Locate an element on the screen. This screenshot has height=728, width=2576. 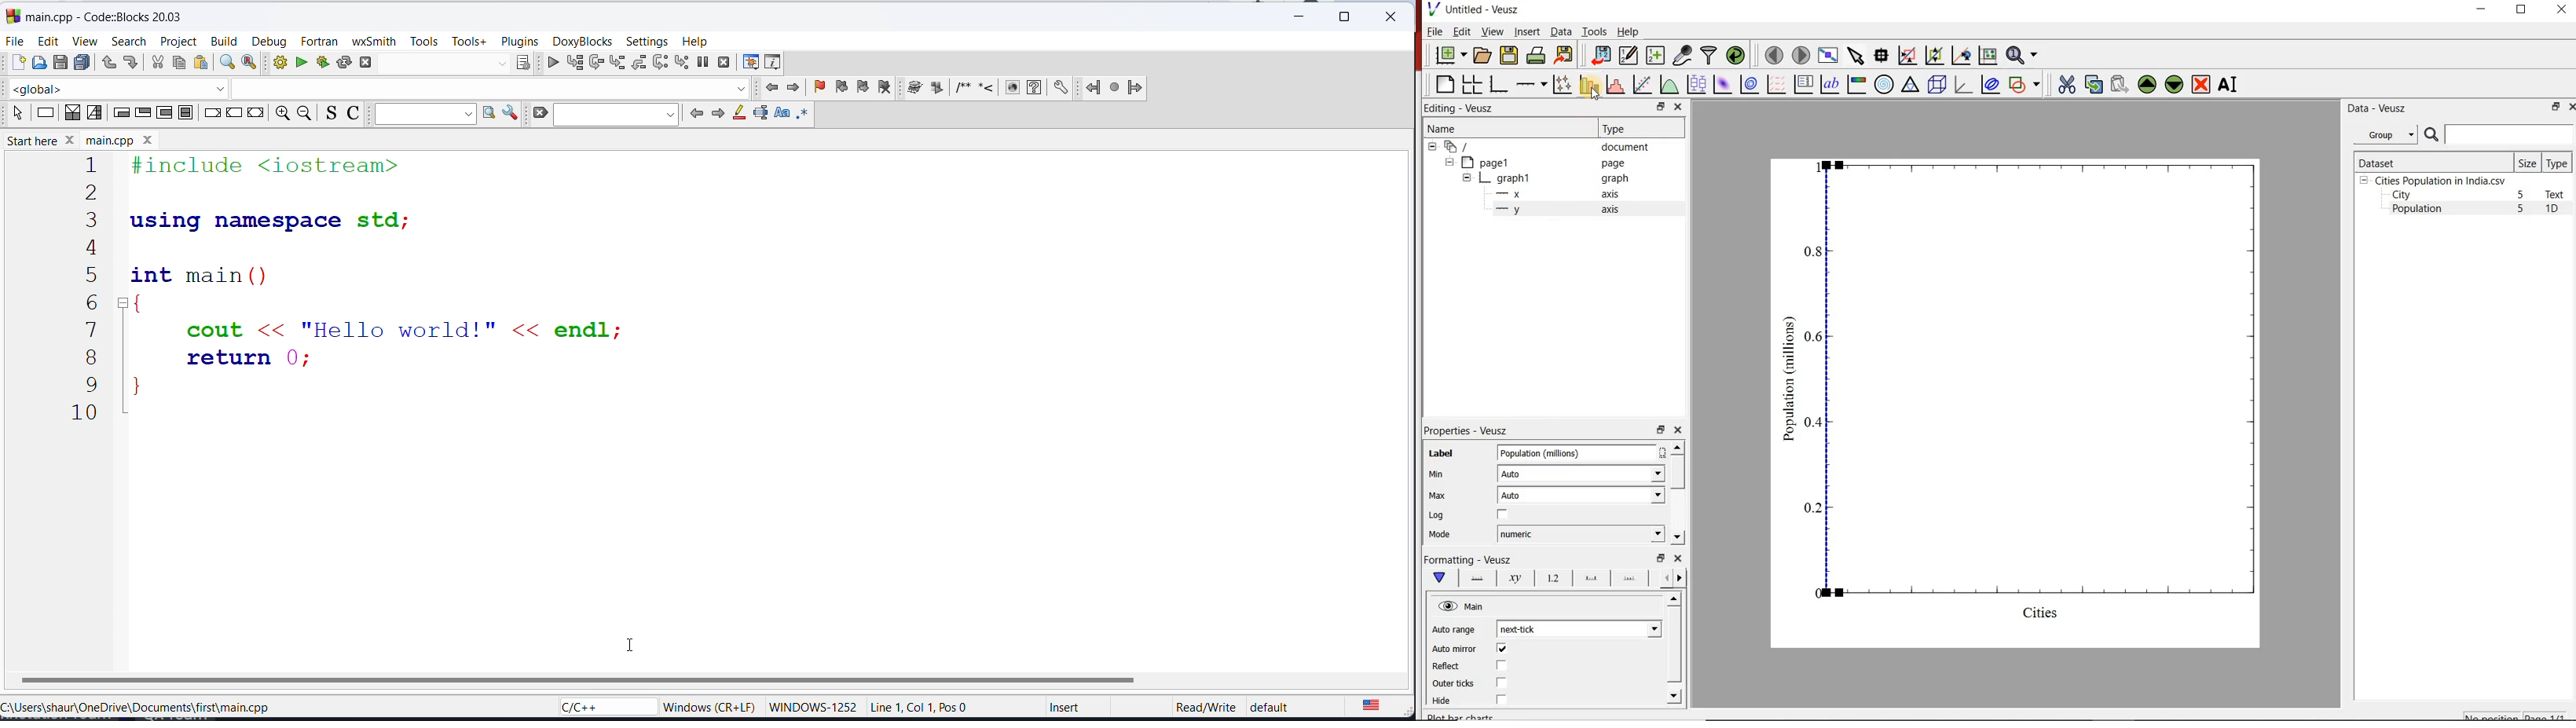
DEBUG is located at coordinates (549, 64).